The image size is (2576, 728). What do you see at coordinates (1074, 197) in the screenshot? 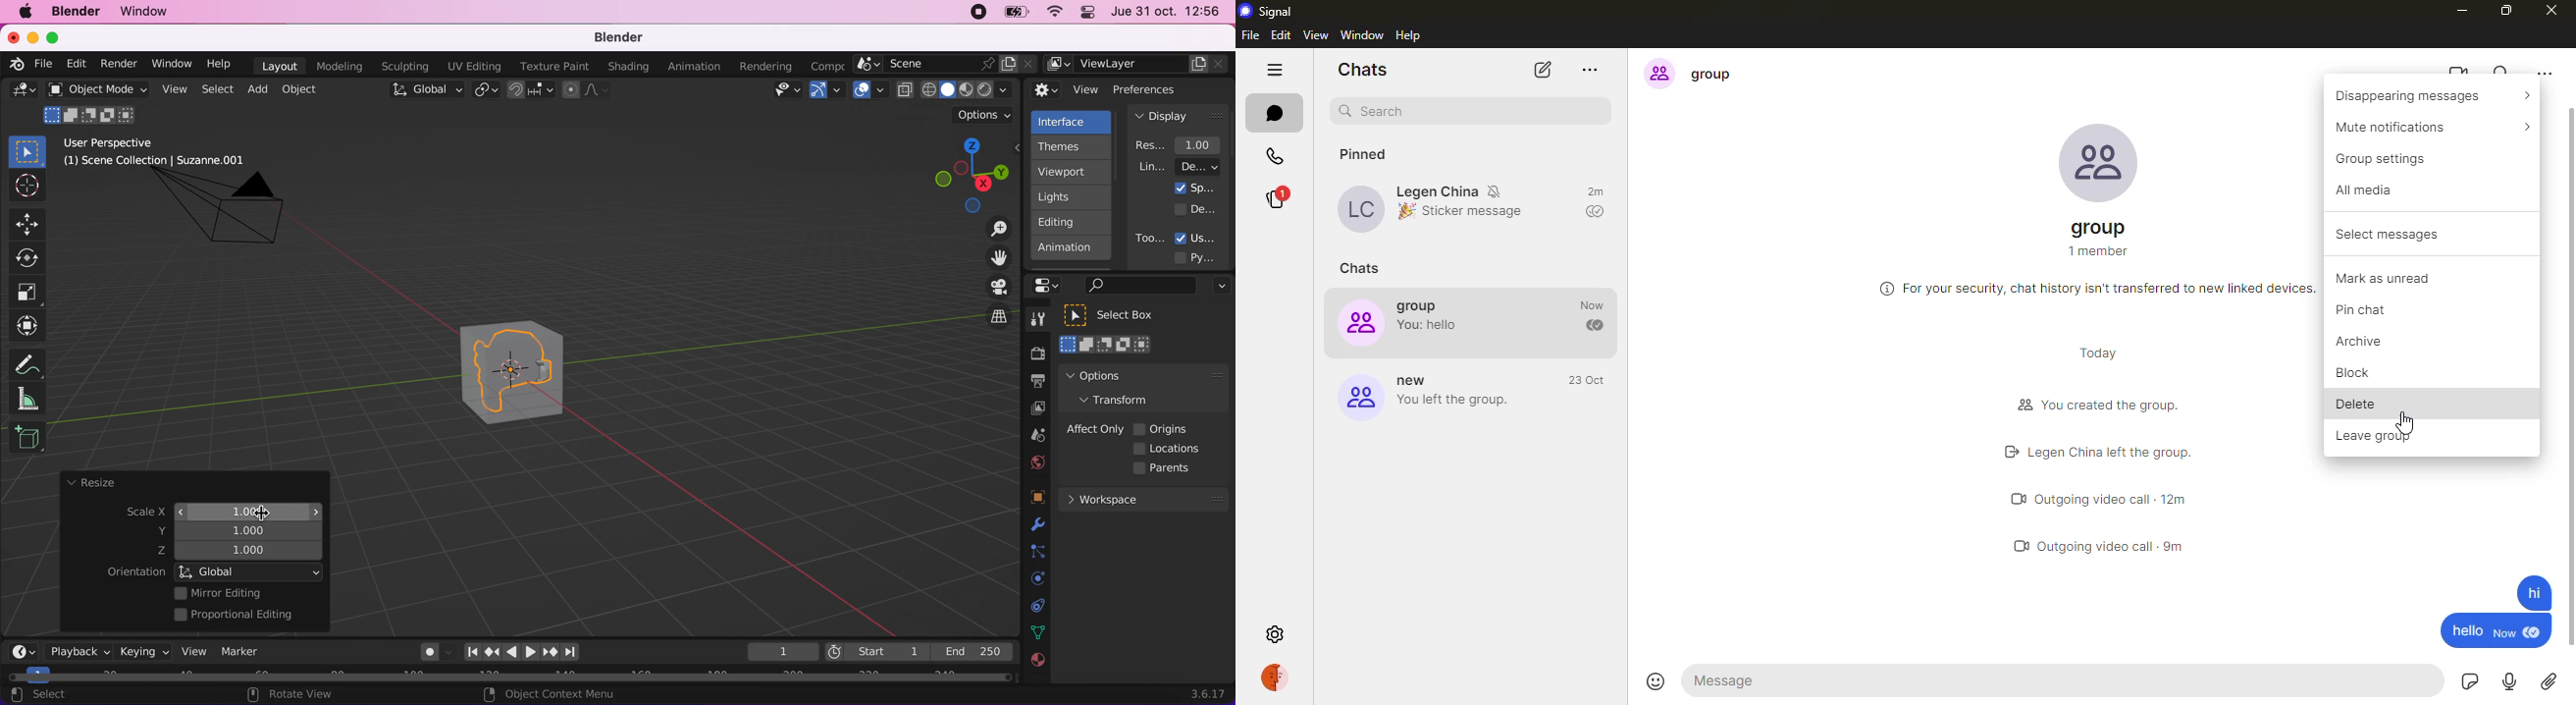
I see `lights` at bounding box center [1074, 197].